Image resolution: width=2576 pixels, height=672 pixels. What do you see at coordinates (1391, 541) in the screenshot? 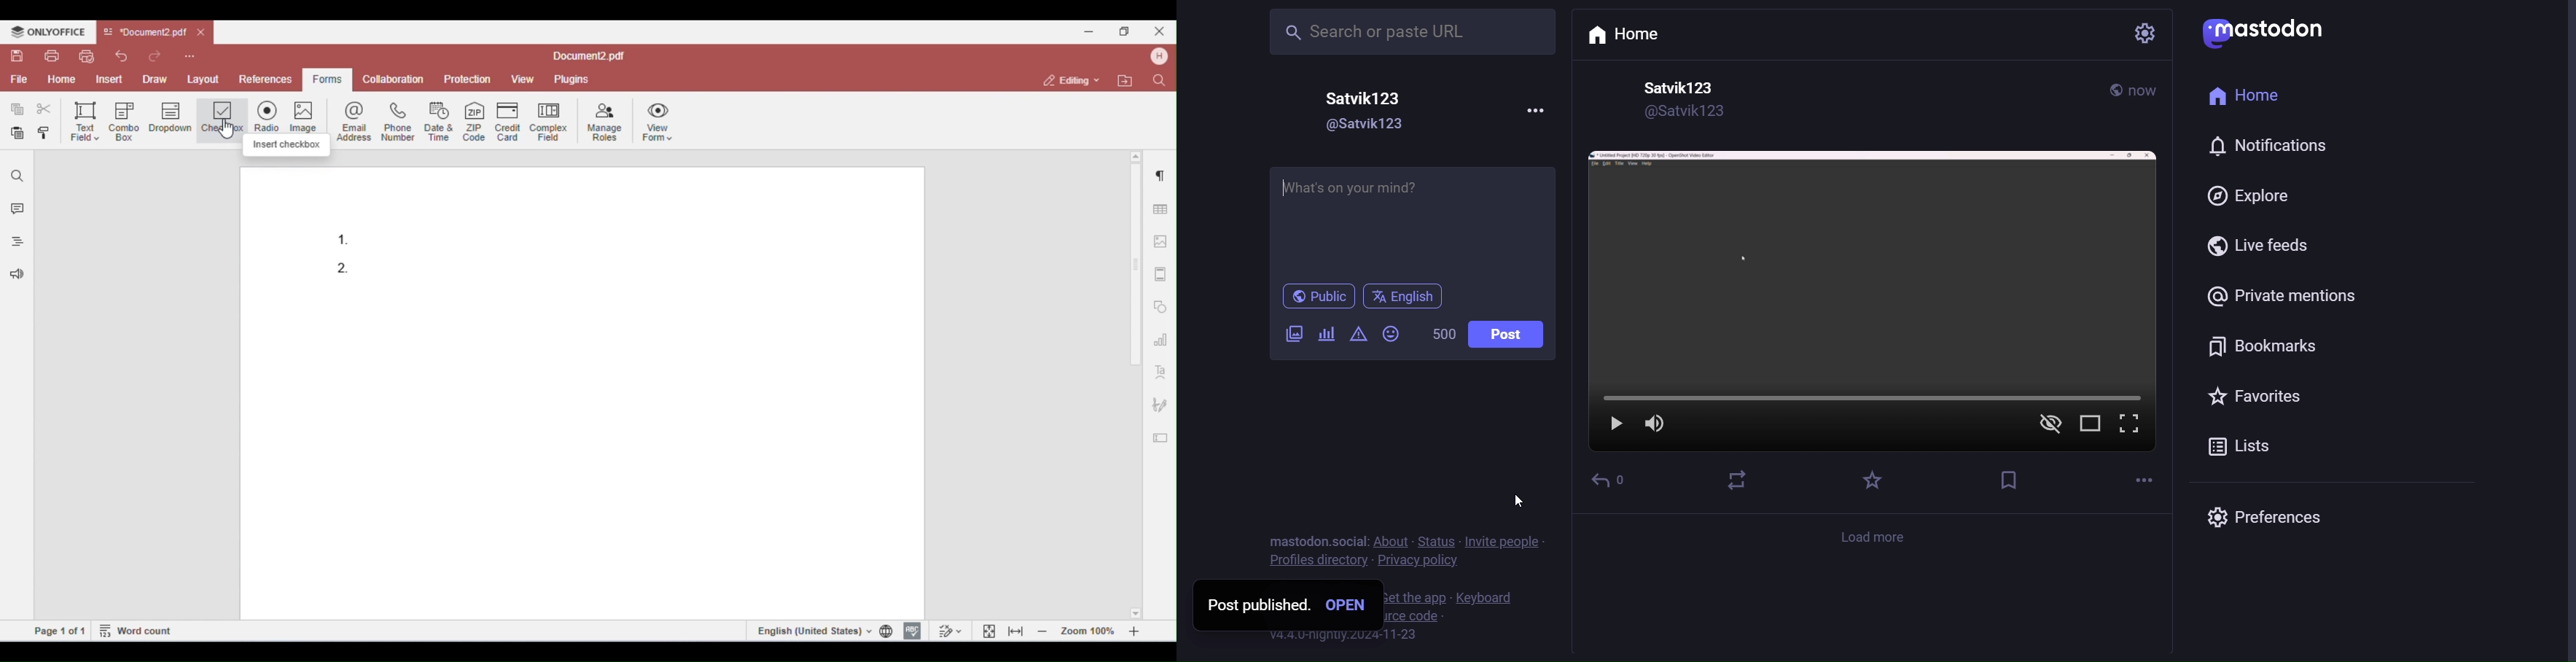
I see `about` at bounding box center [1391, 541].